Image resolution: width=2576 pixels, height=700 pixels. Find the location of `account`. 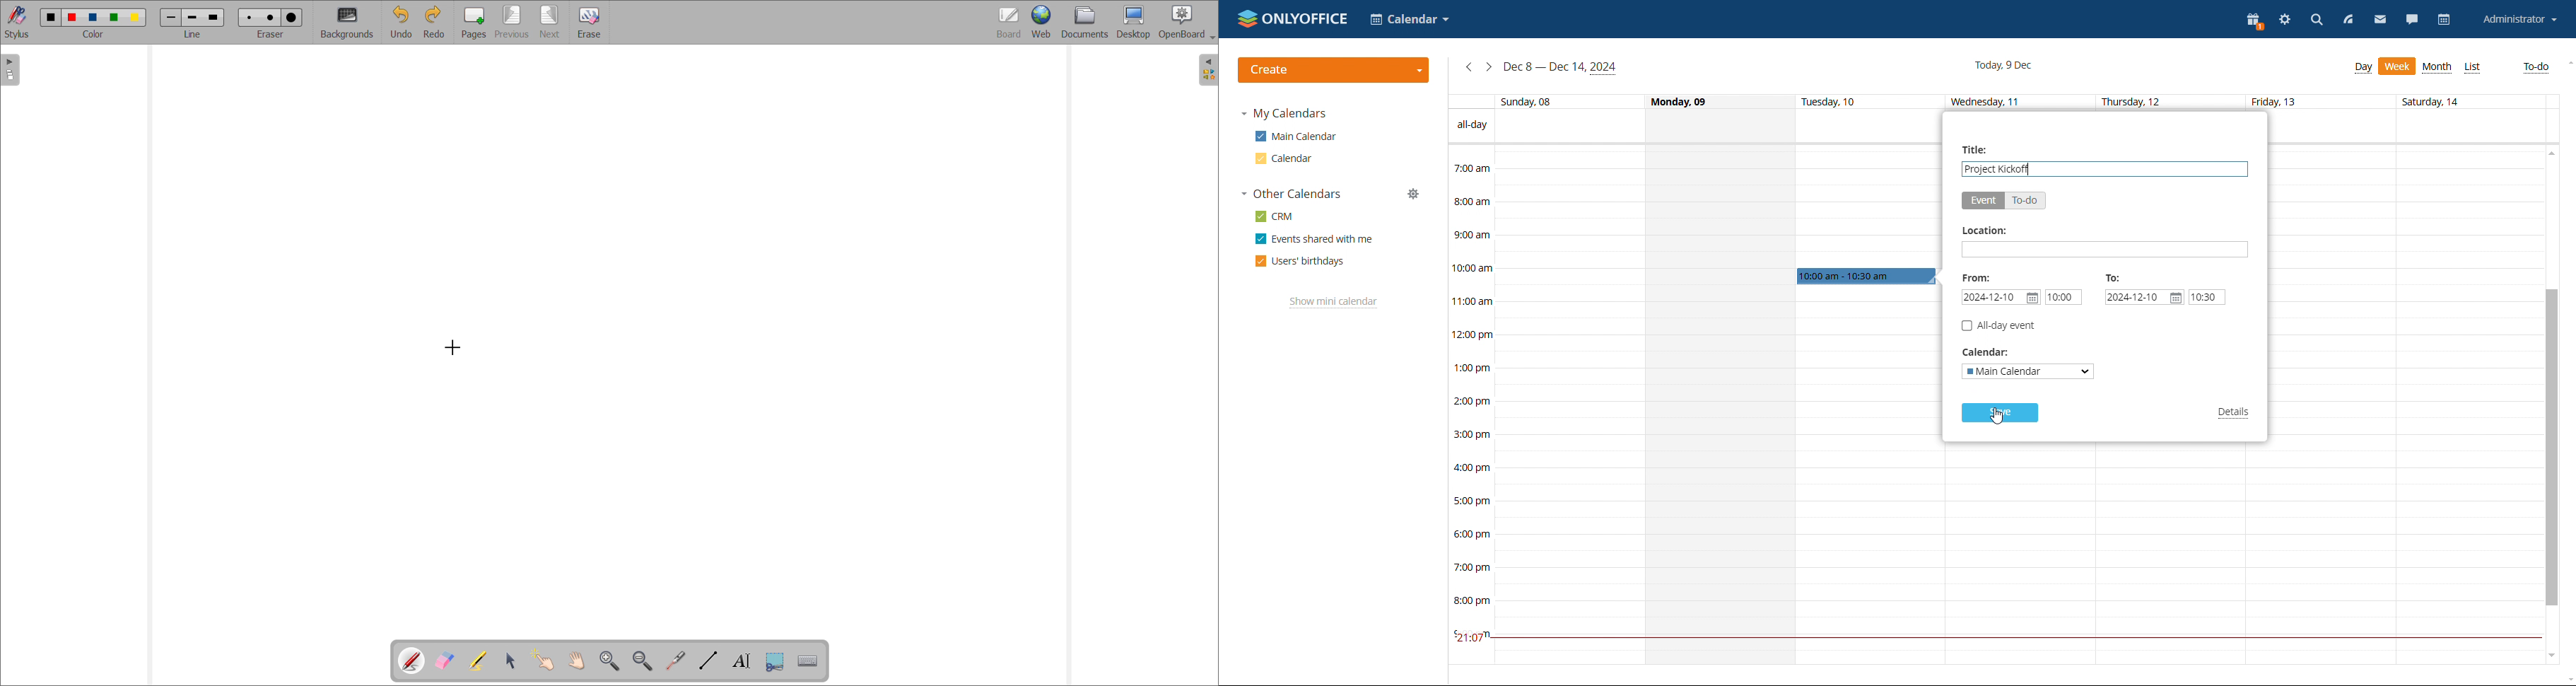

account is located at coordinates (2517, 20).